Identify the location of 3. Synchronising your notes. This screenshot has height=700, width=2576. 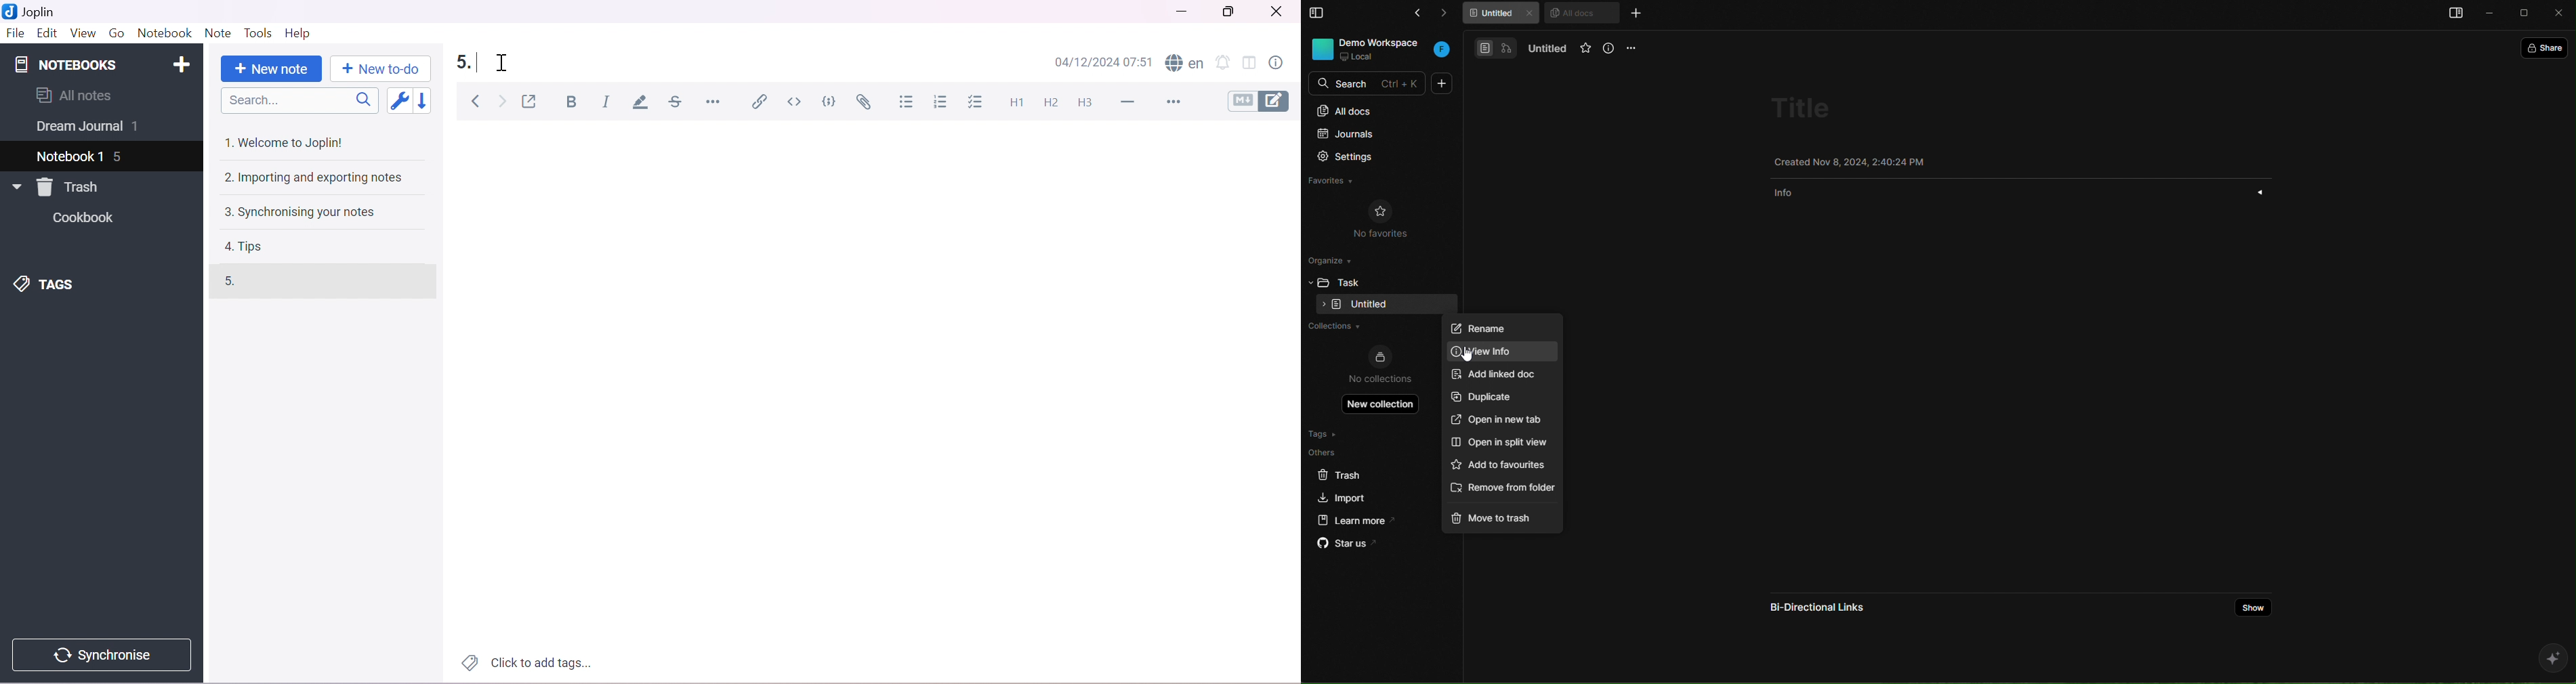
(299, 213).